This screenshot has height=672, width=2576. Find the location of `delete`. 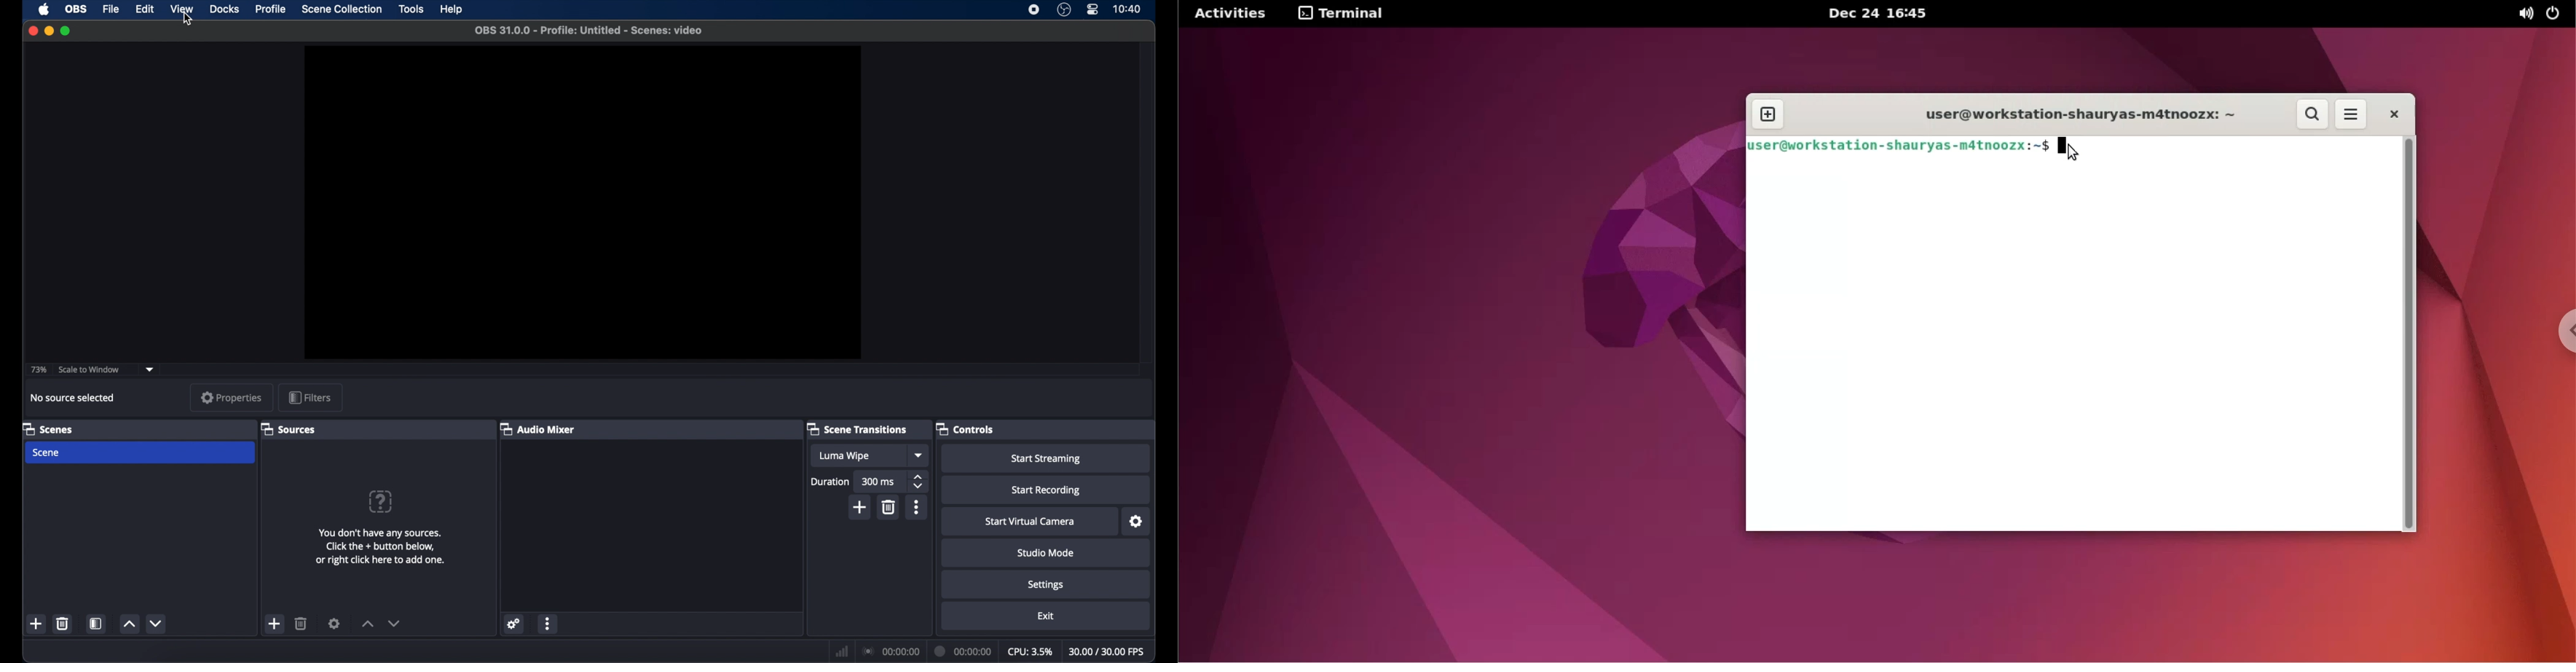

delete is located at coordinates (63, 623).